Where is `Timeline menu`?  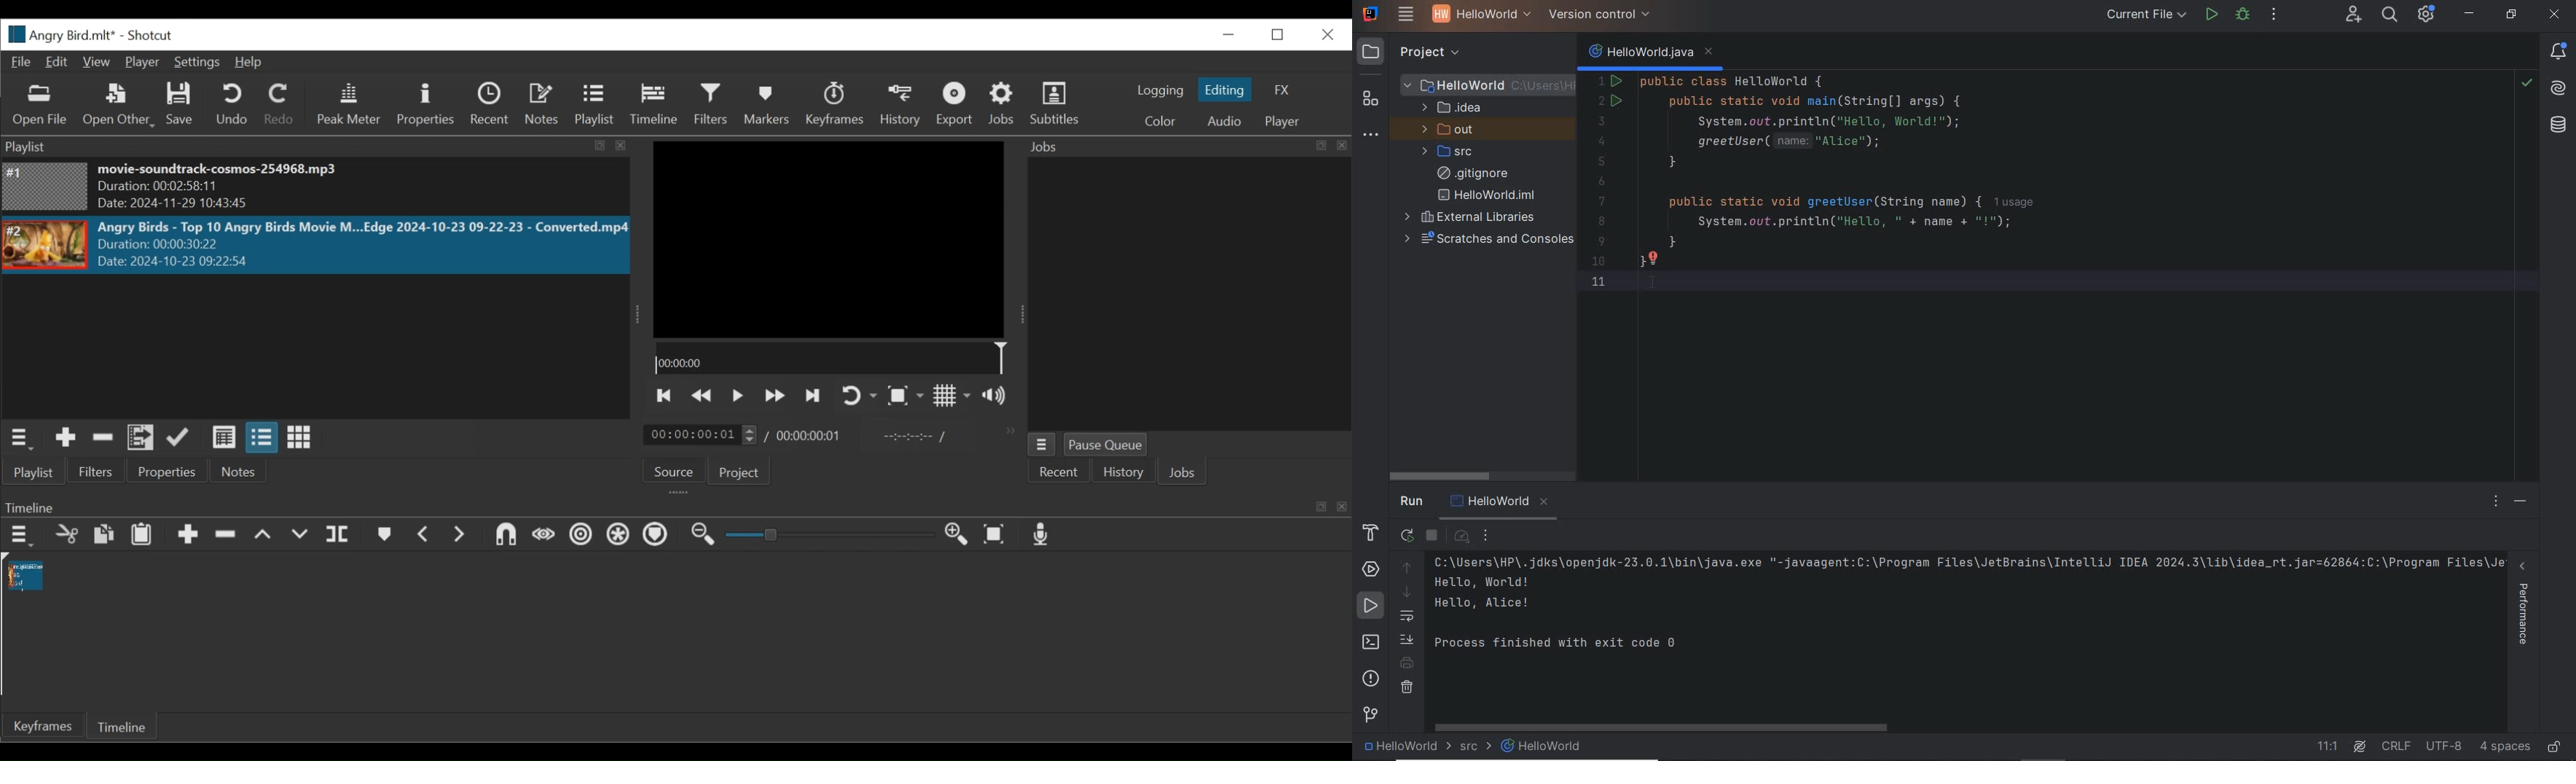 Timeline menu is located at coordinates (20, 536).